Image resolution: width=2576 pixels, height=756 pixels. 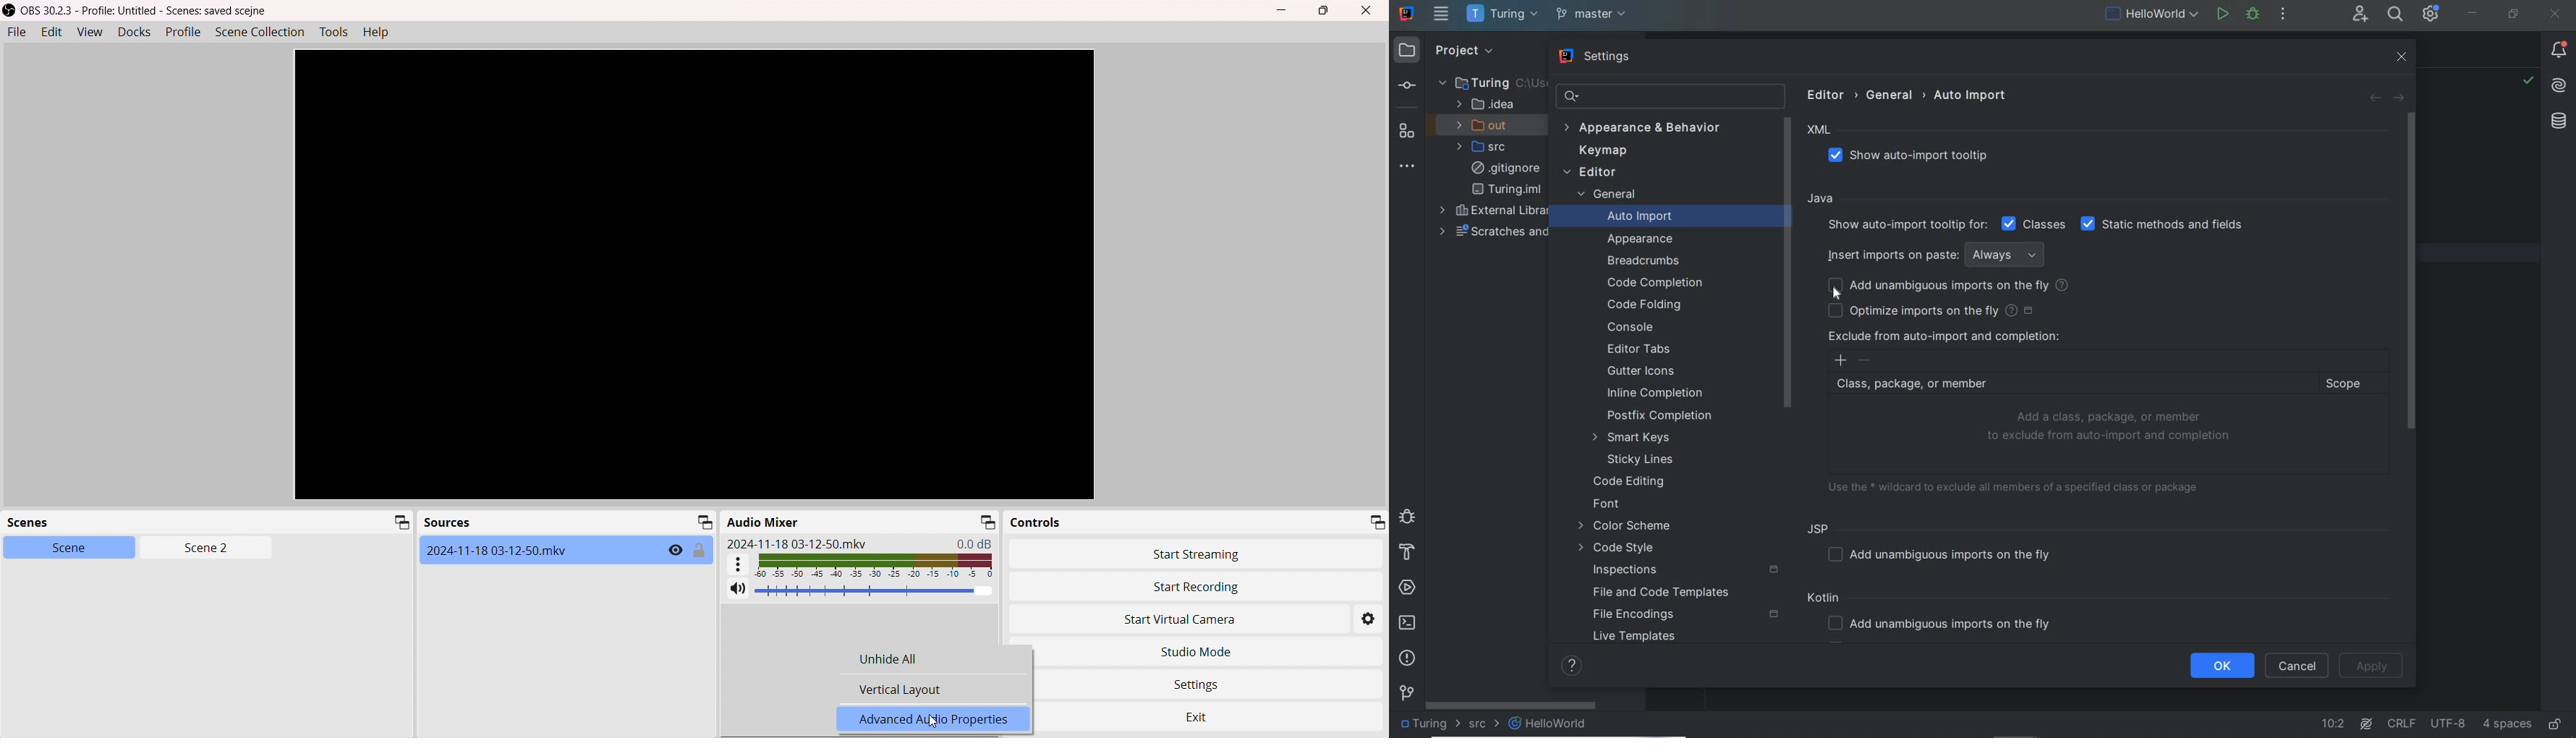 I want to click on Mute/Unmute, so click(x=736, y=590).